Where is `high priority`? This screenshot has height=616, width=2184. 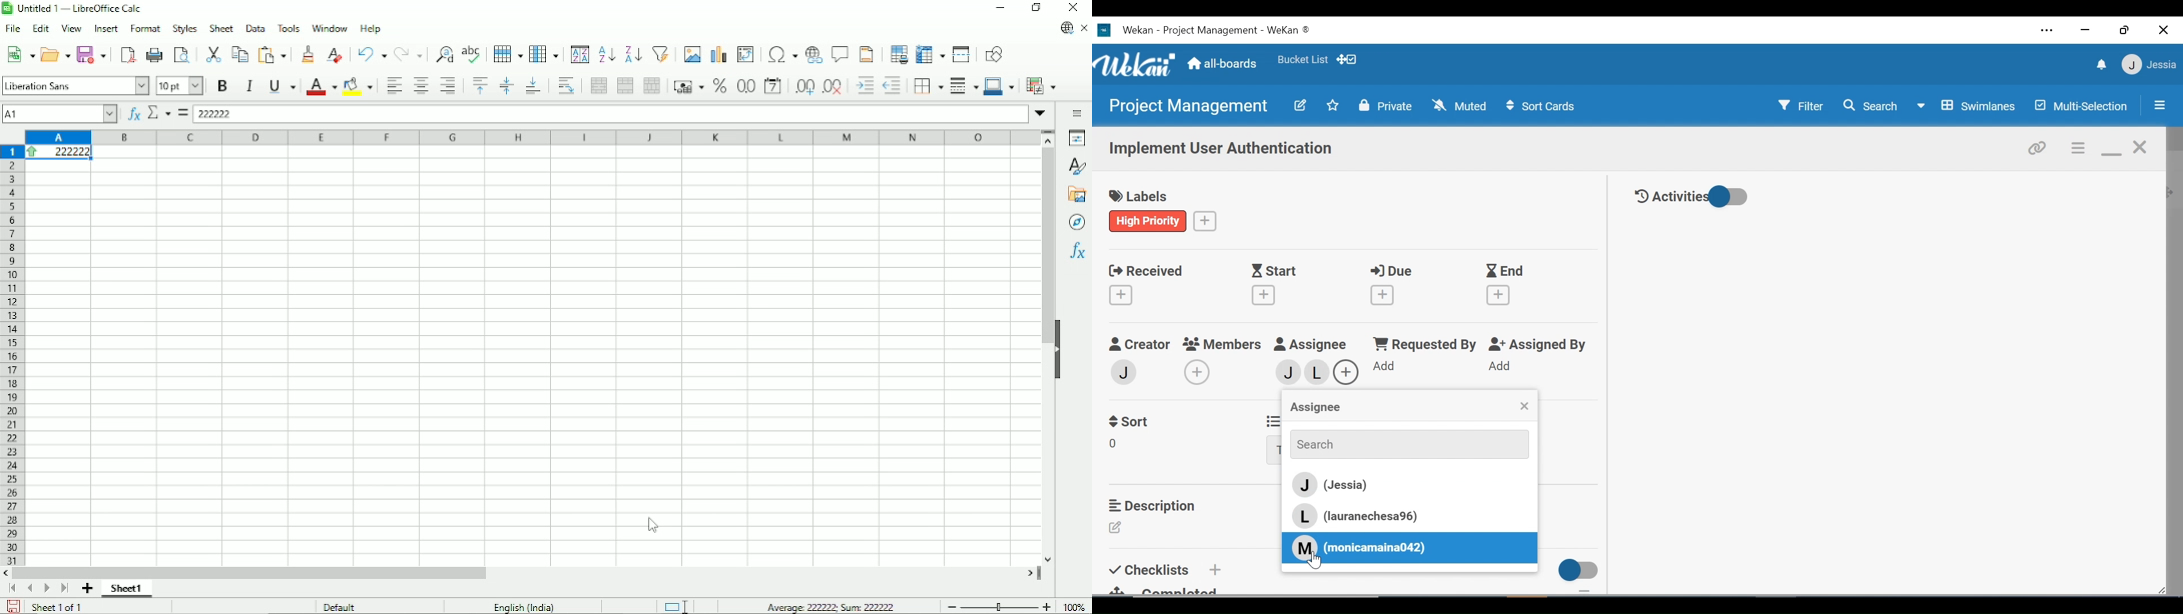 high priority is located at coordinates (1148, 221).